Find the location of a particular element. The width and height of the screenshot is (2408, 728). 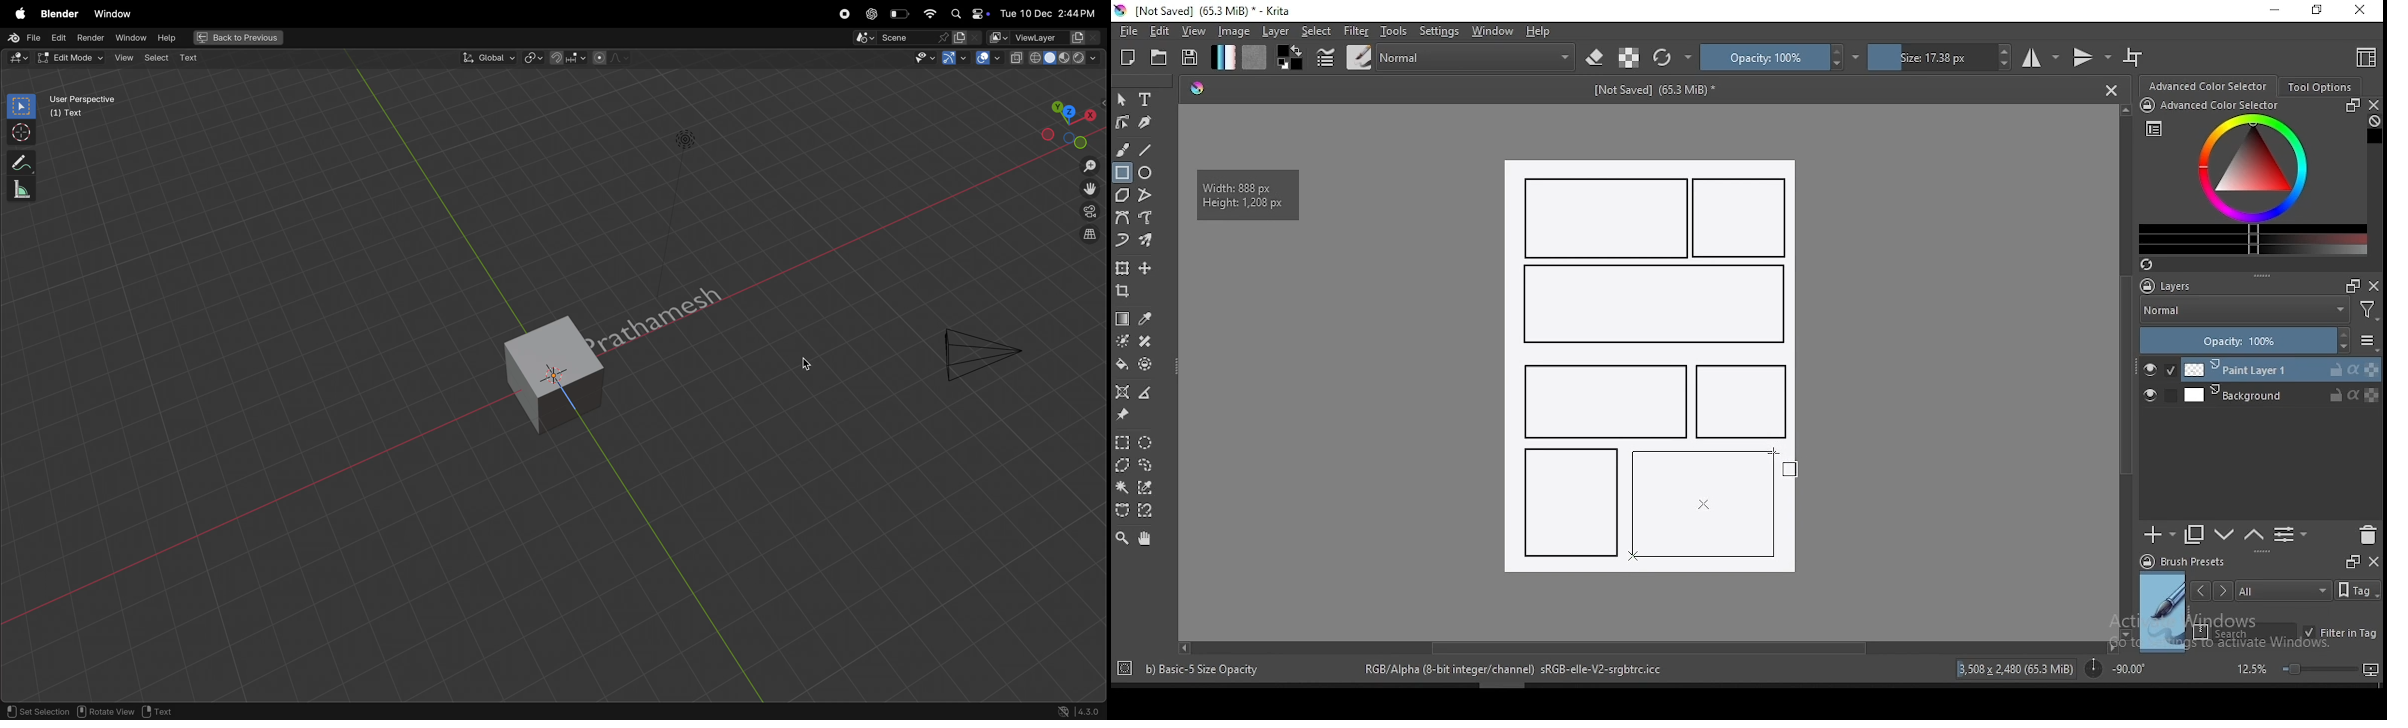

scroll bar is located at coordinates (2127, 370).